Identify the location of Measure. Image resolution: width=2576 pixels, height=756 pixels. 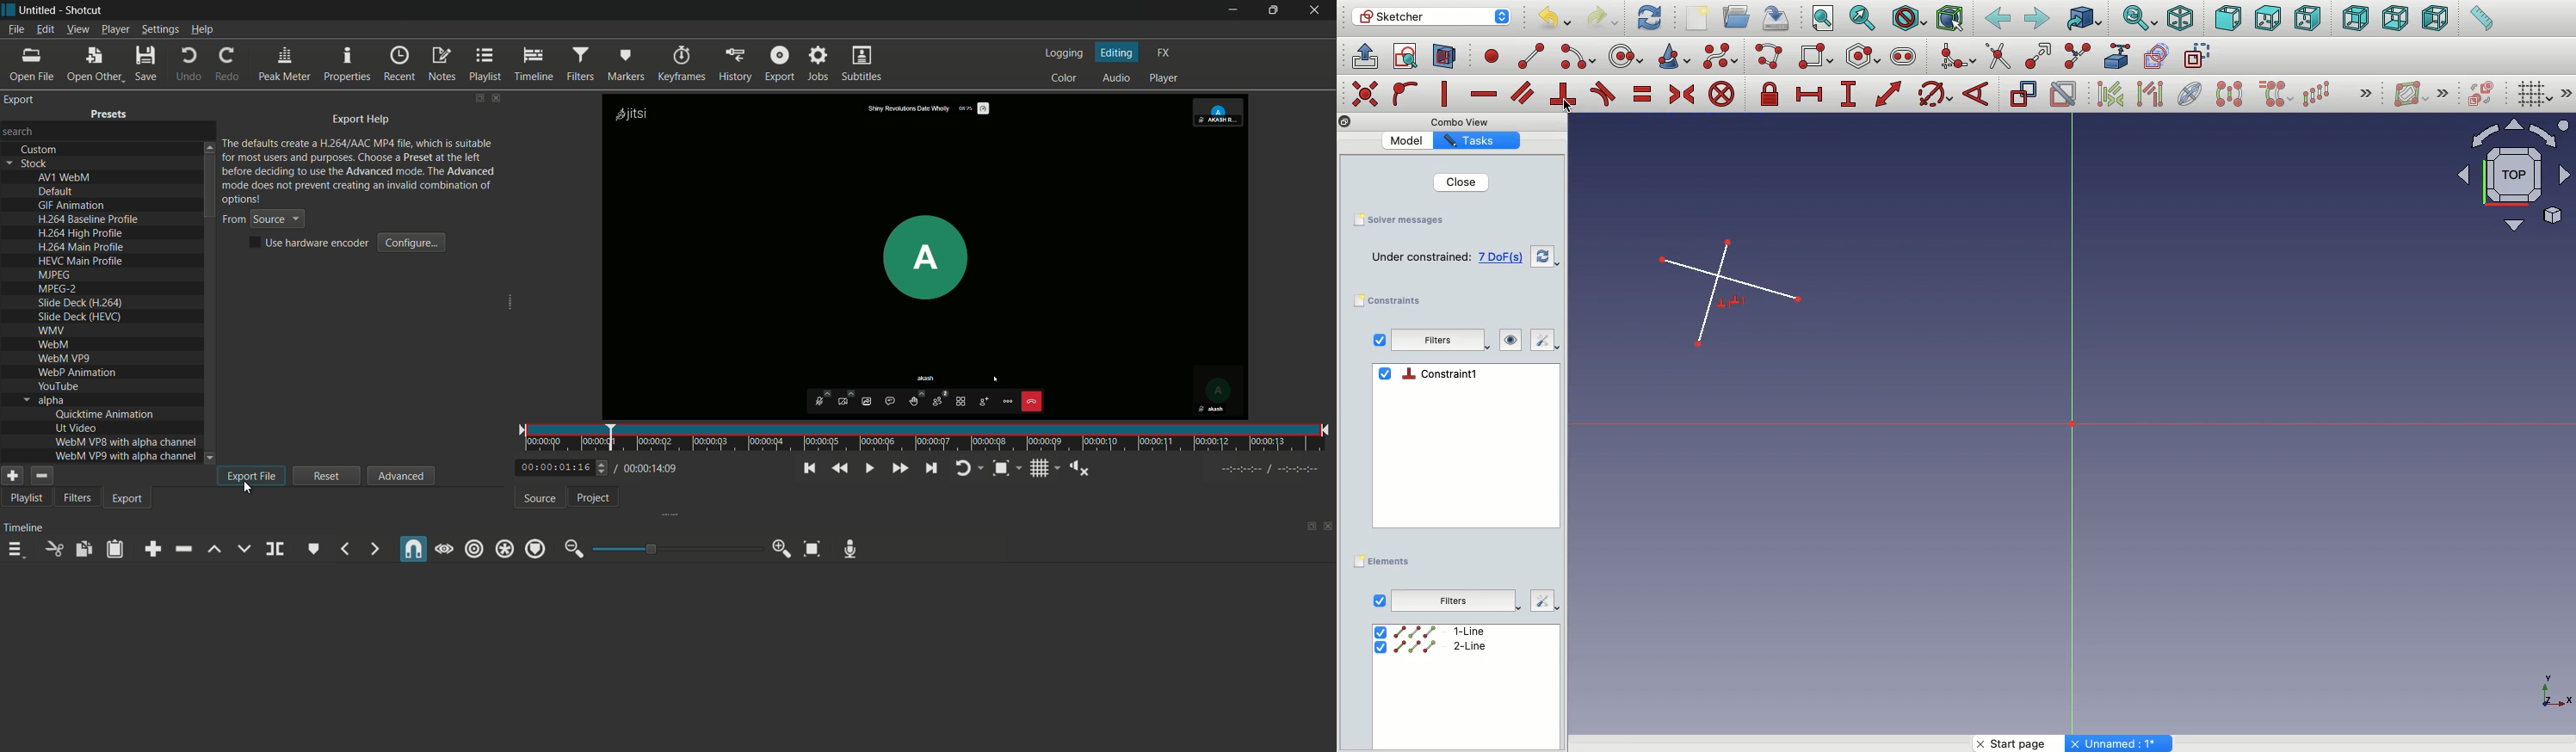
(2480, 20).